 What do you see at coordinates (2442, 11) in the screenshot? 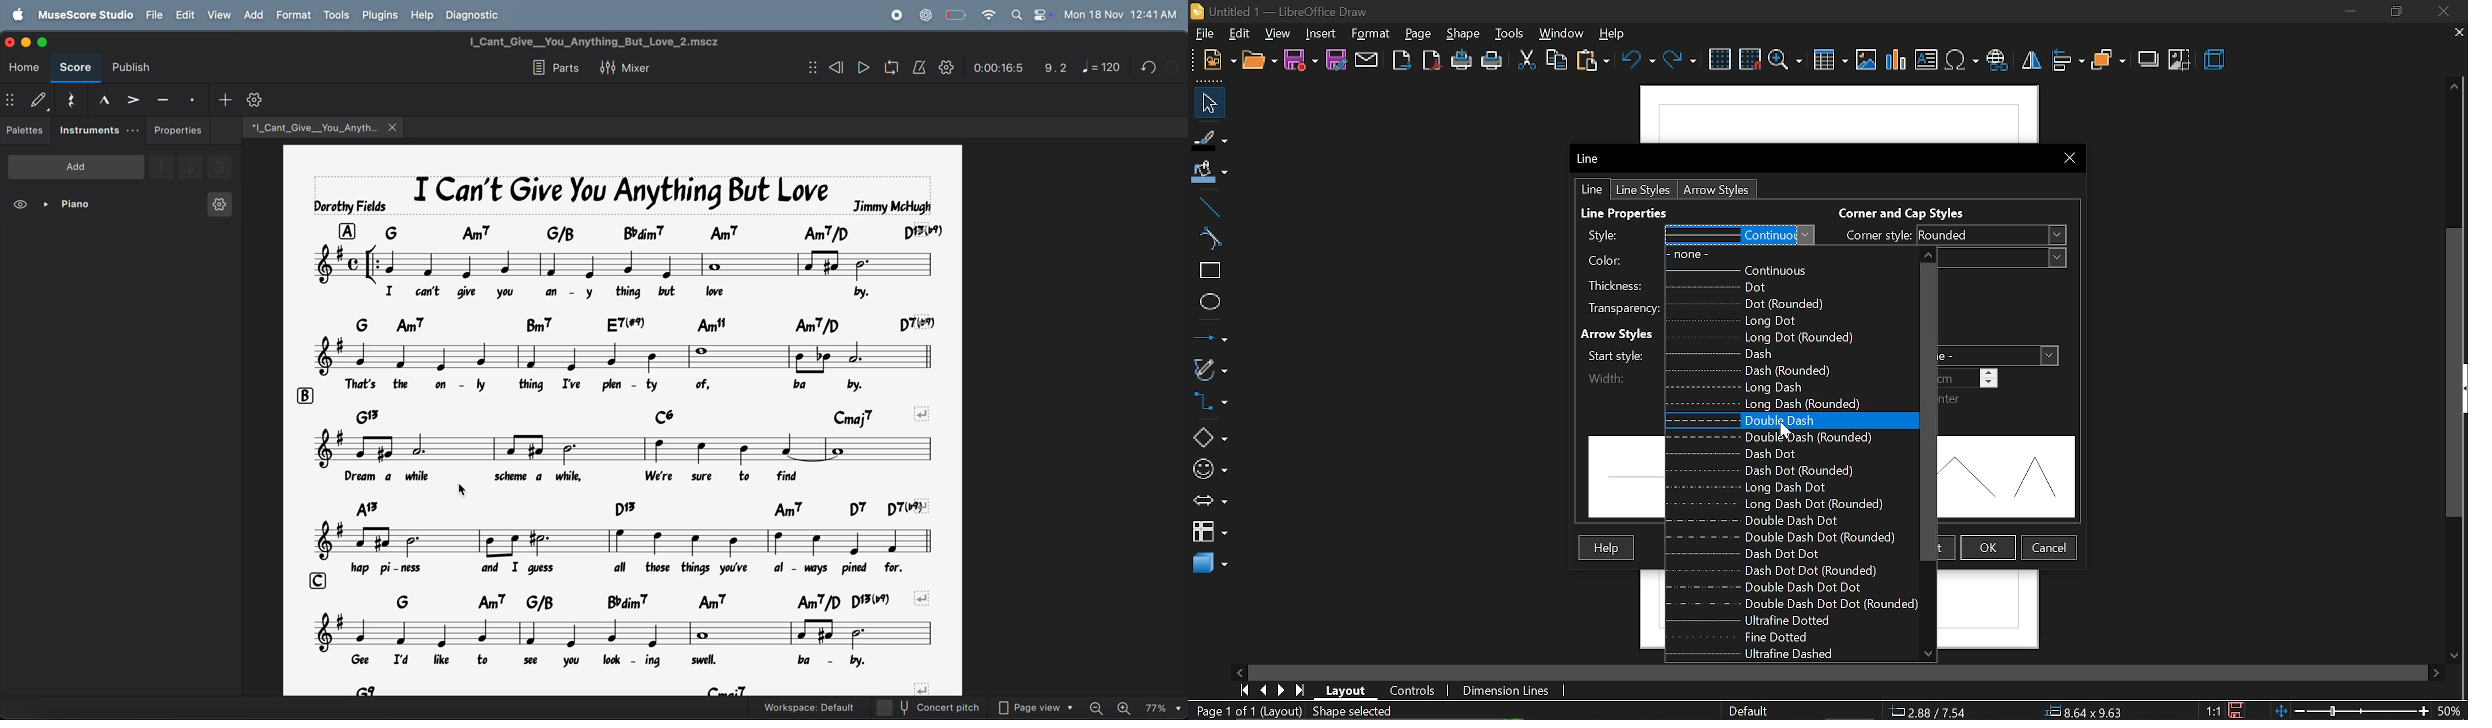
I see `close` at bounding box center [2442, 11].